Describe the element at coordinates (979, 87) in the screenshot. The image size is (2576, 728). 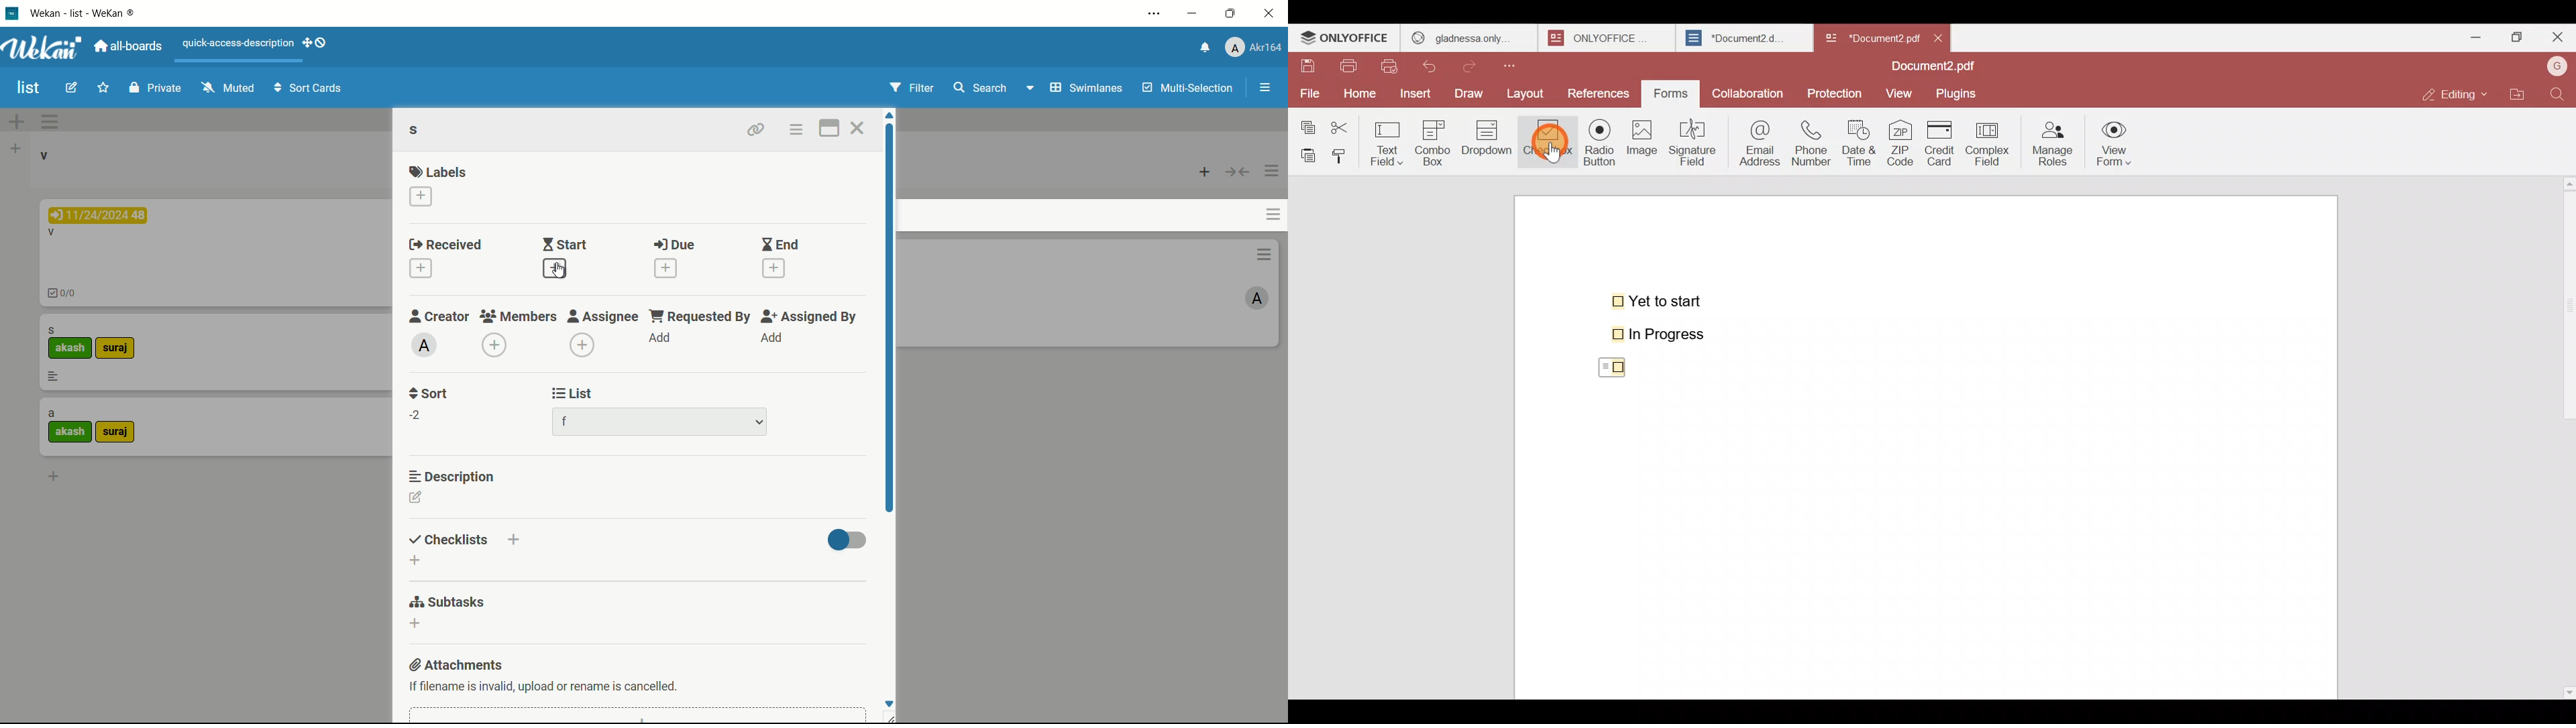
I see `search` at that location.